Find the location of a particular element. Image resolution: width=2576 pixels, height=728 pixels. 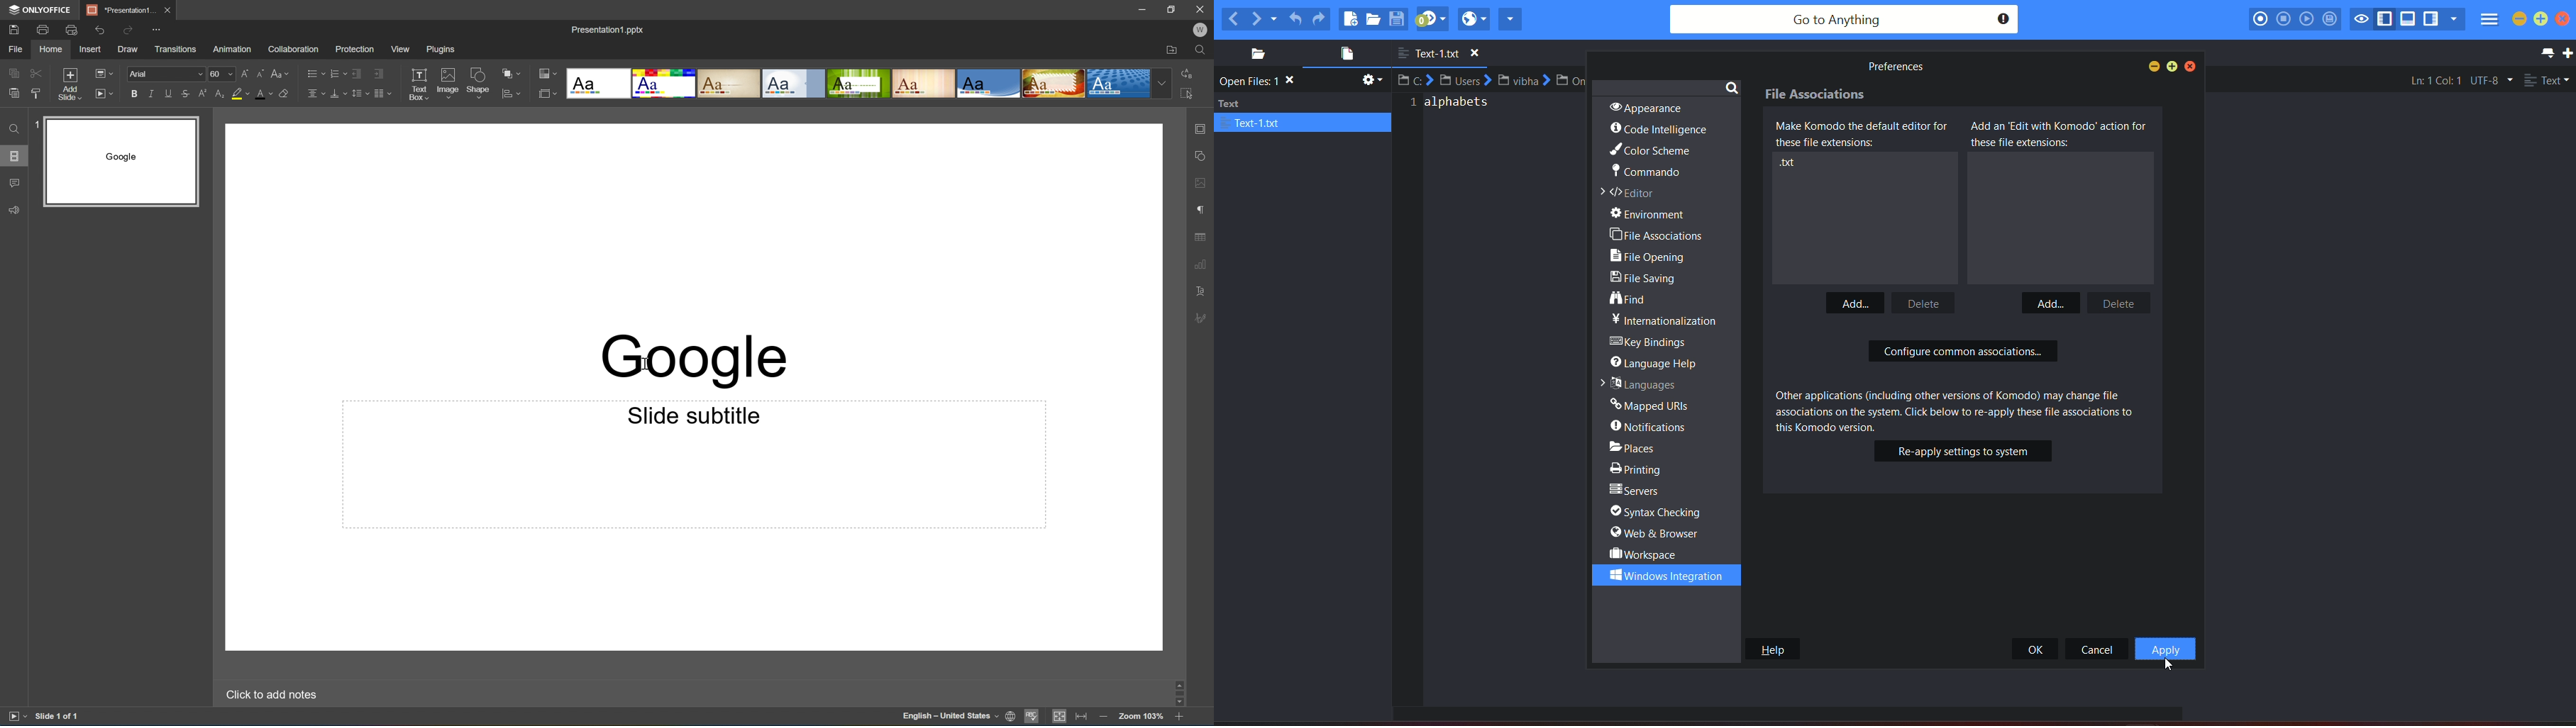

Text art settings is located at coordinates (1204, 290).